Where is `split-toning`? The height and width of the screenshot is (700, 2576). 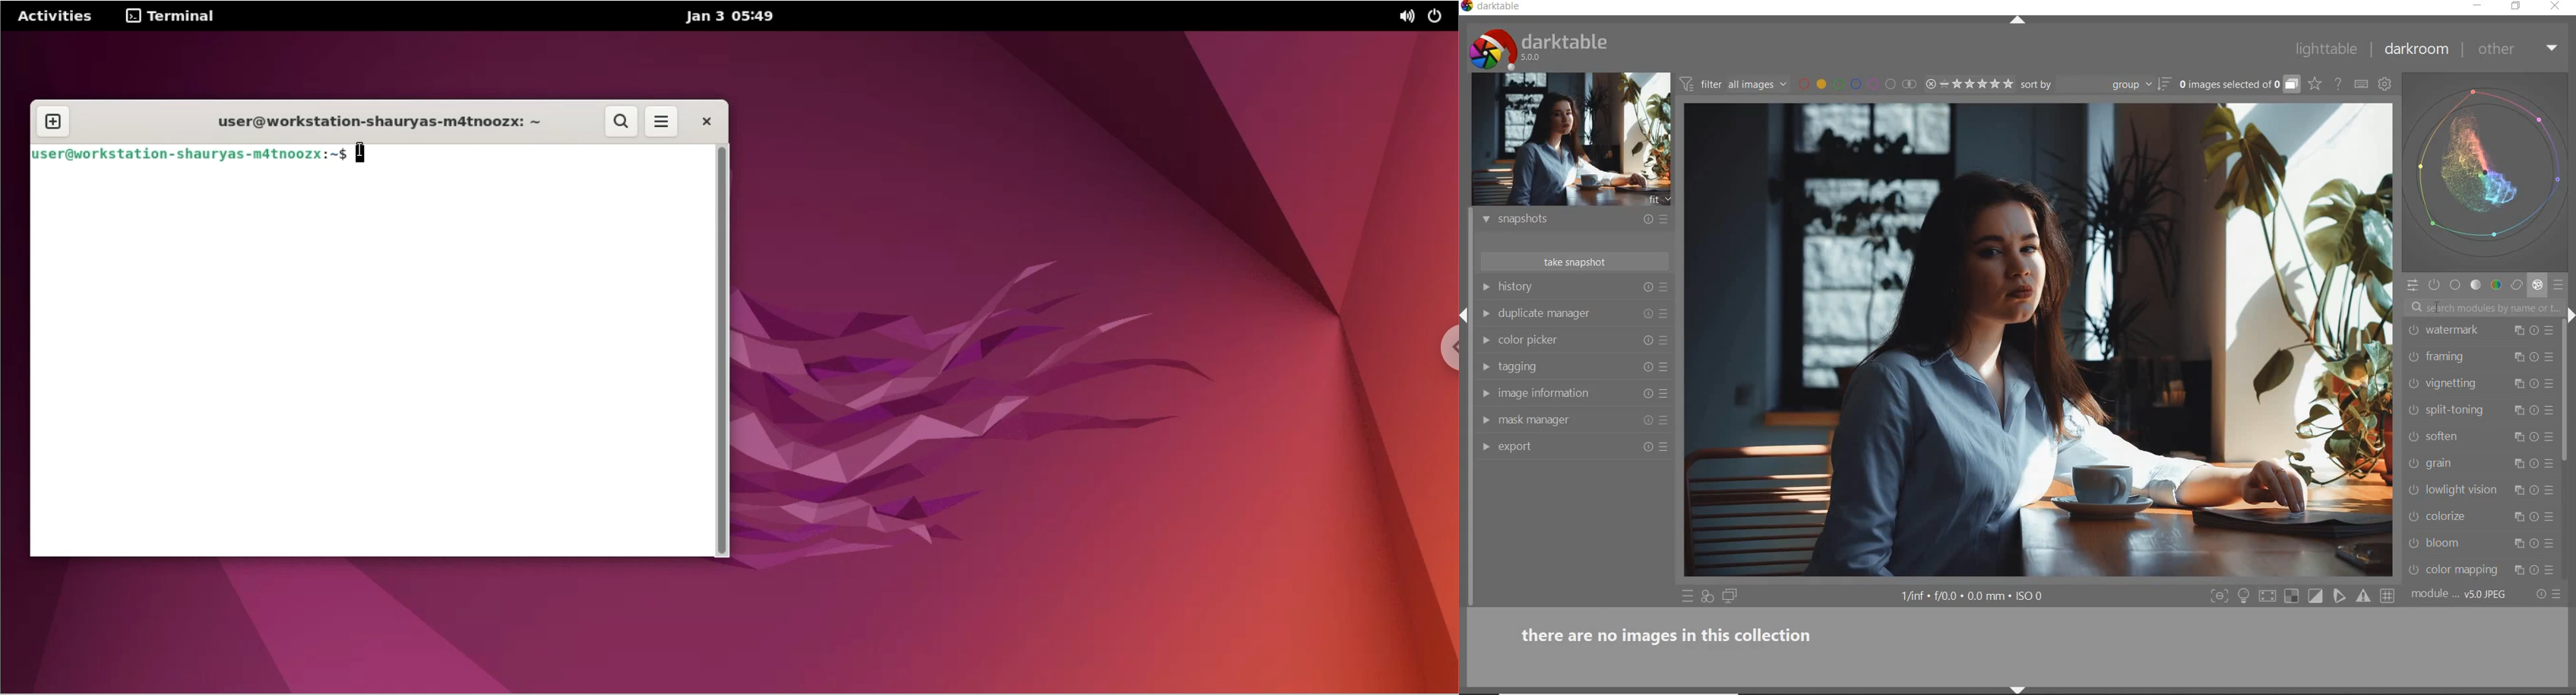
split-toning is located at coordinates (2466, 410).